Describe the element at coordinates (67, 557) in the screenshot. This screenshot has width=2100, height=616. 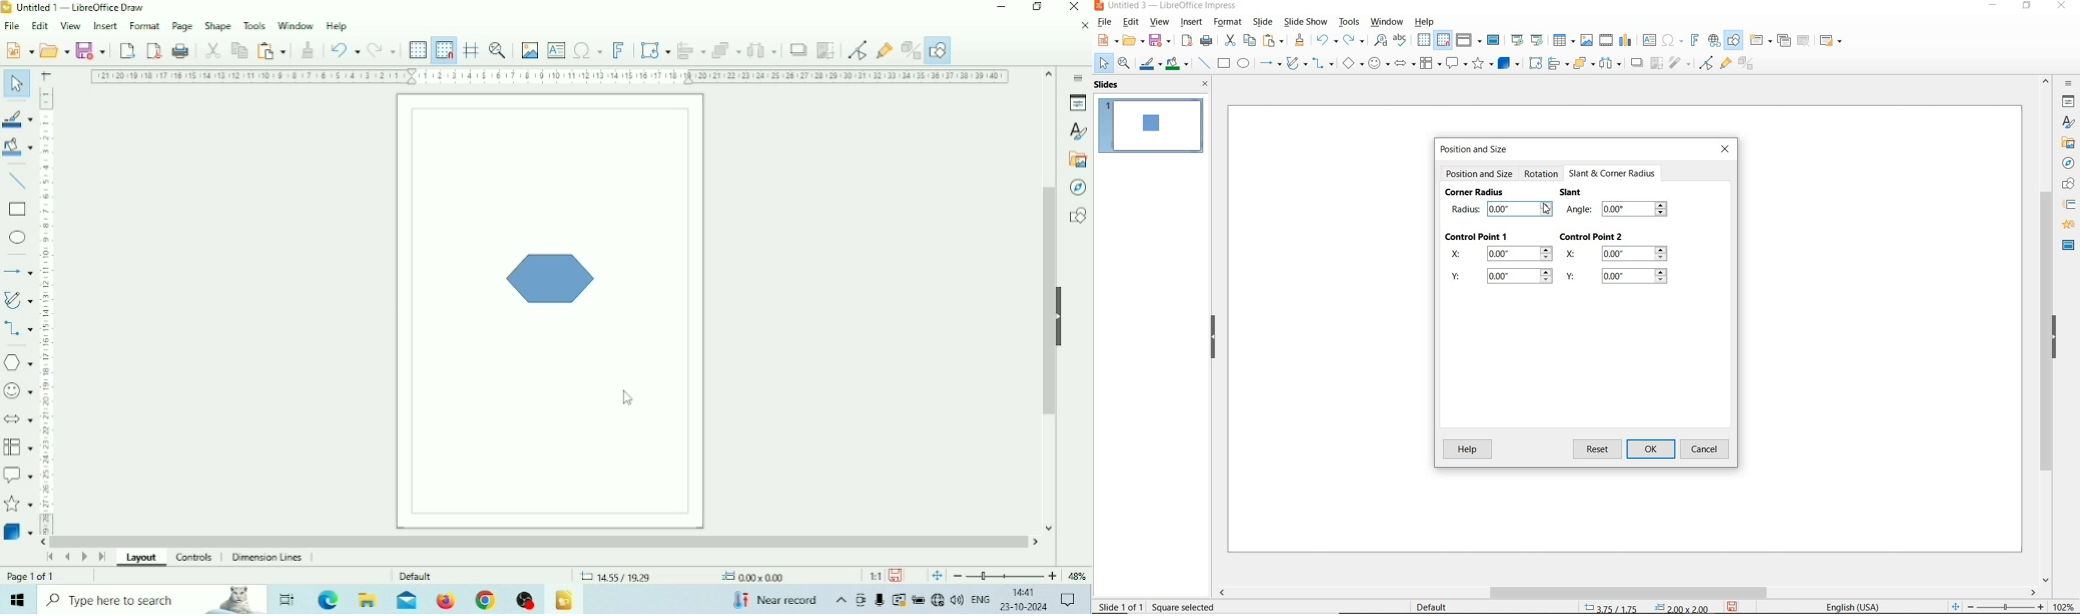
I see `Scroll to previous page` at that location.